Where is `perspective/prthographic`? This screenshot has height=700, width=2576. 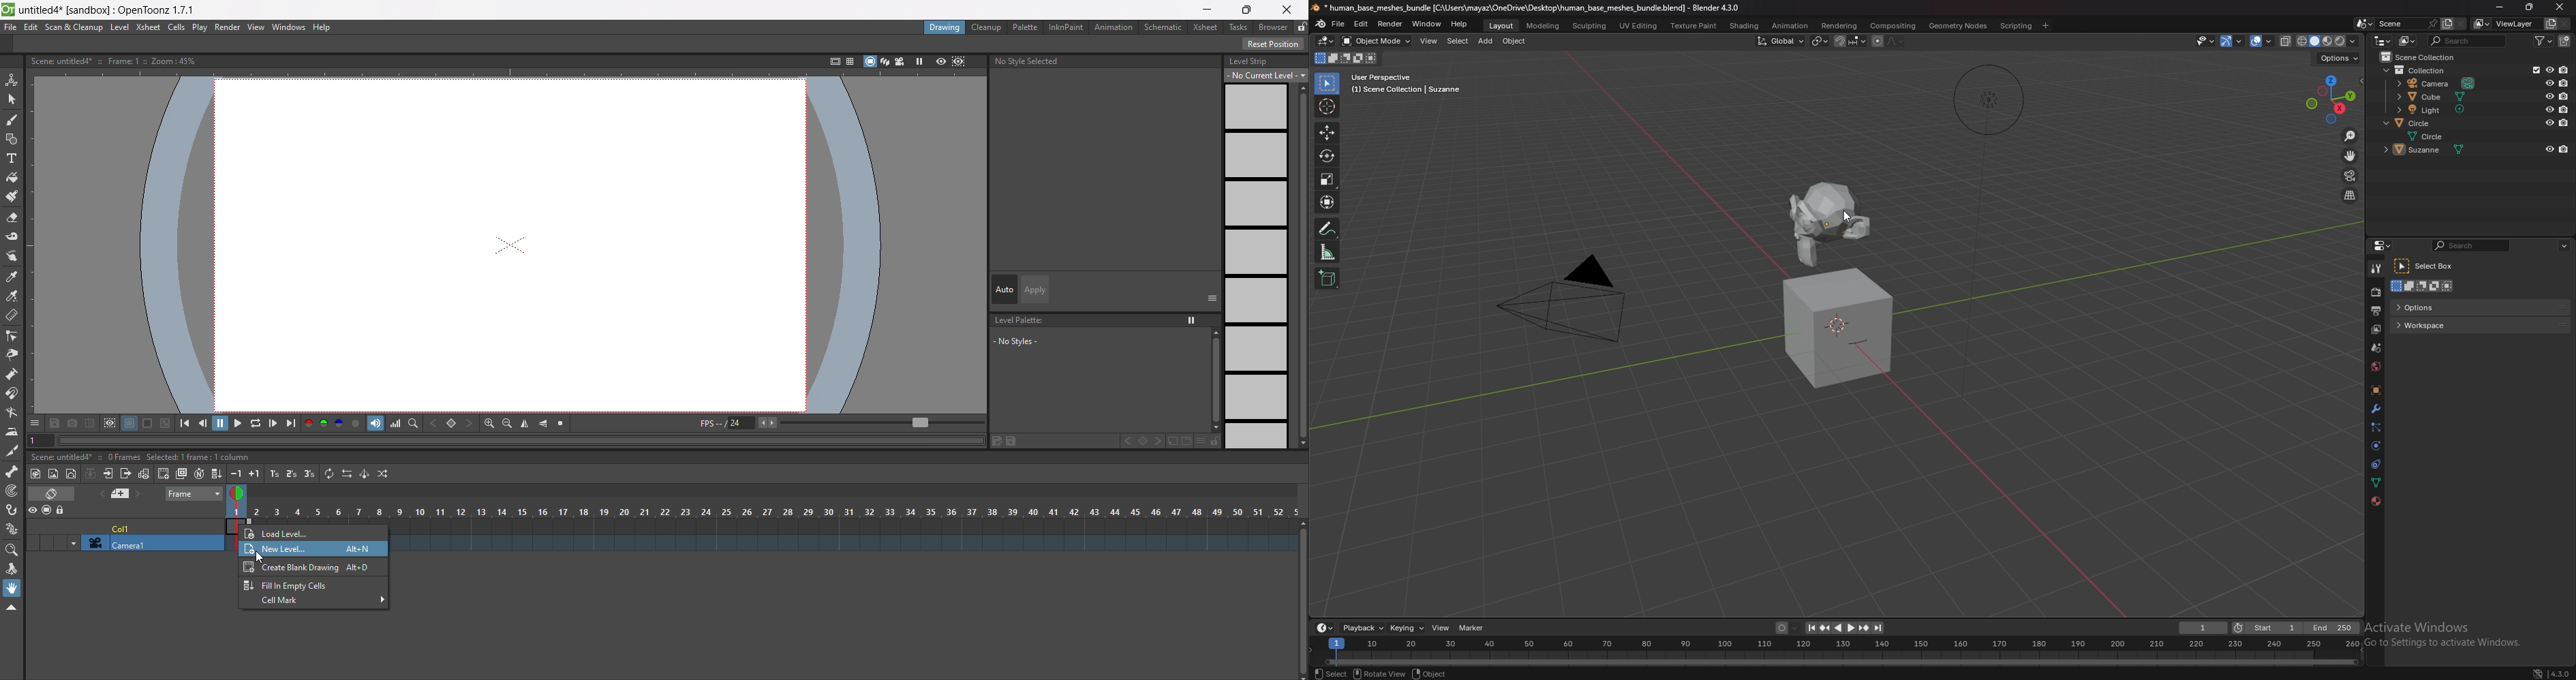
perspective/prthographic is located at coordinates (2350, 195).